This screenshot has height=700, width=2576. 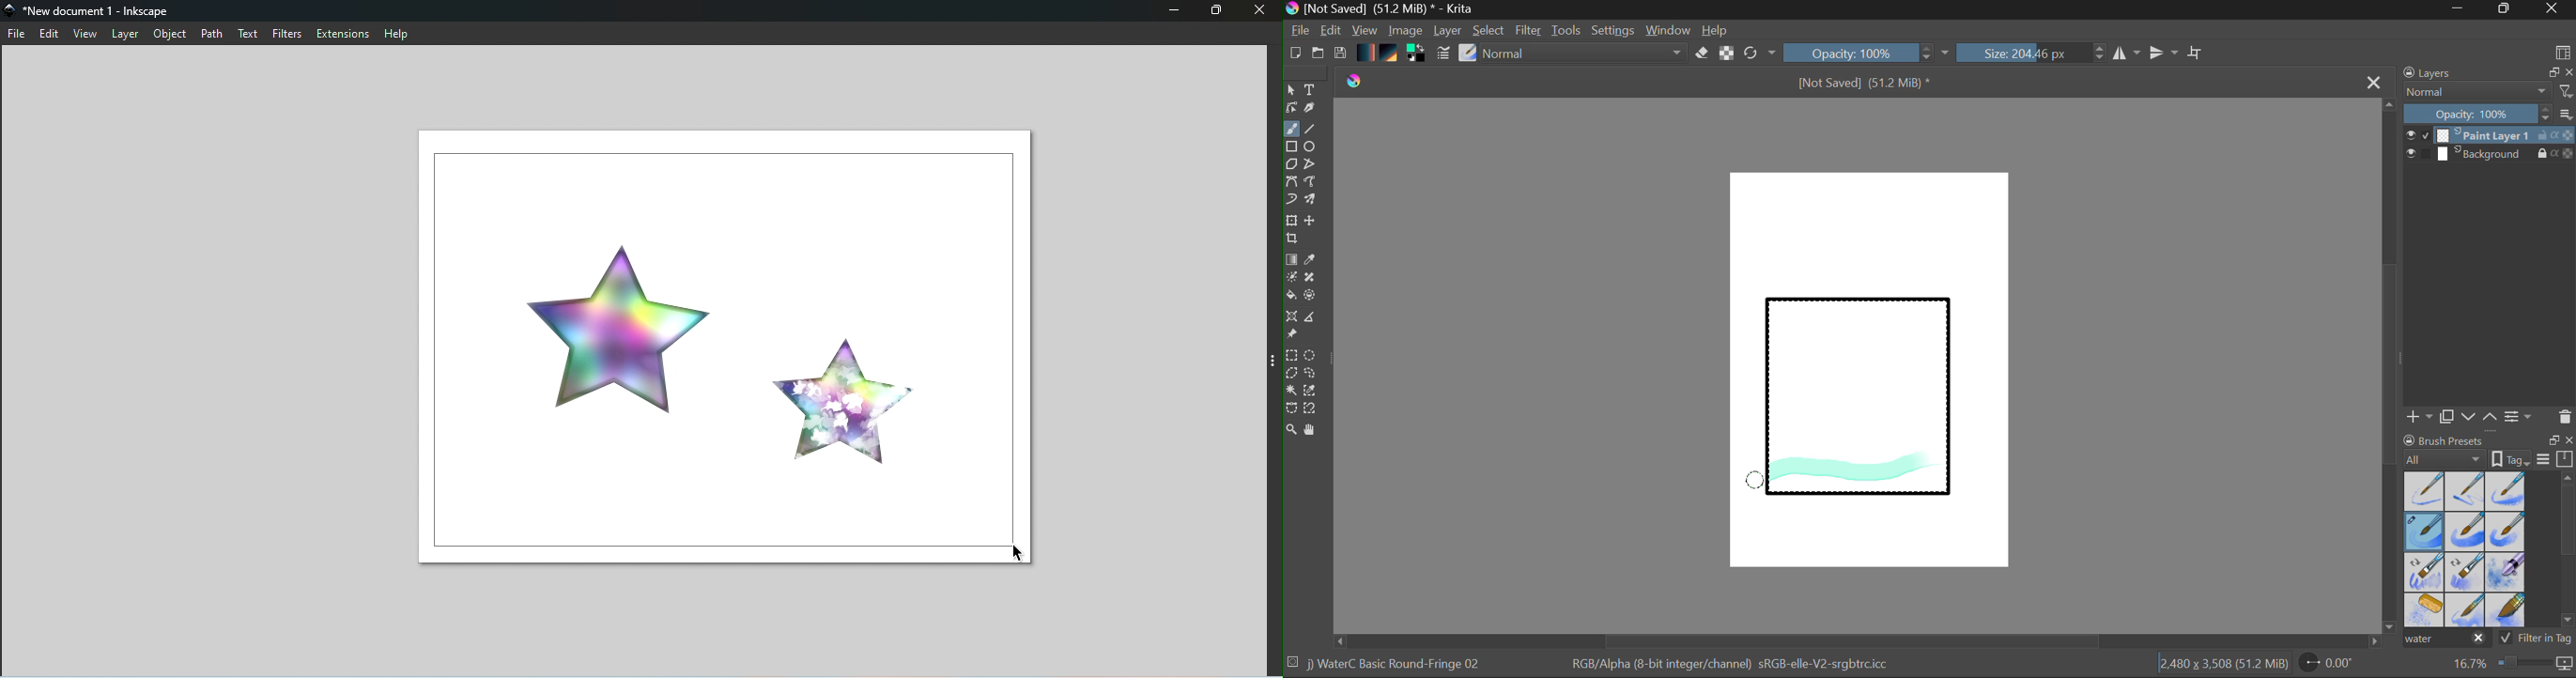 What do you see at coordinates (1759, 479) in the screenshot?
I see `MOUSE_UP Stroke 1` at bounding box center [1759, 479].